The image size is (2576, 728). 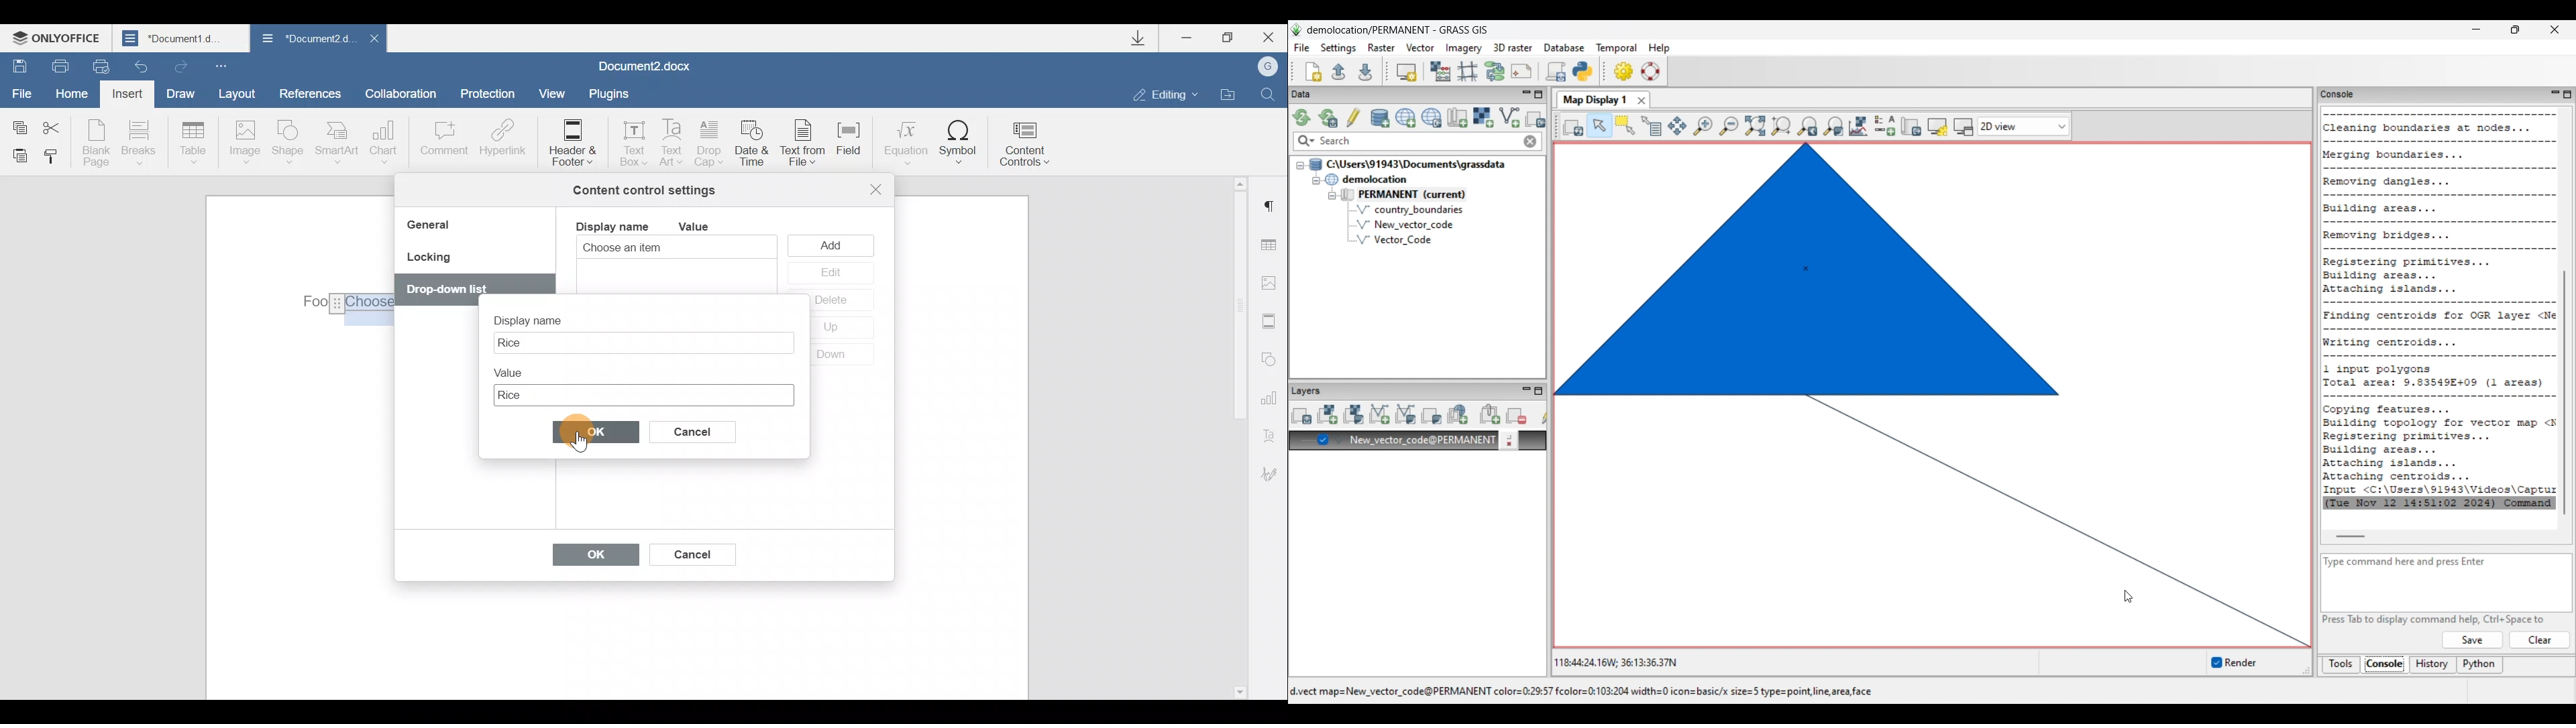 What do you see at coordinates (428, 261) in the screenshot?
I see `Locking` at bounding box center [428, 261].